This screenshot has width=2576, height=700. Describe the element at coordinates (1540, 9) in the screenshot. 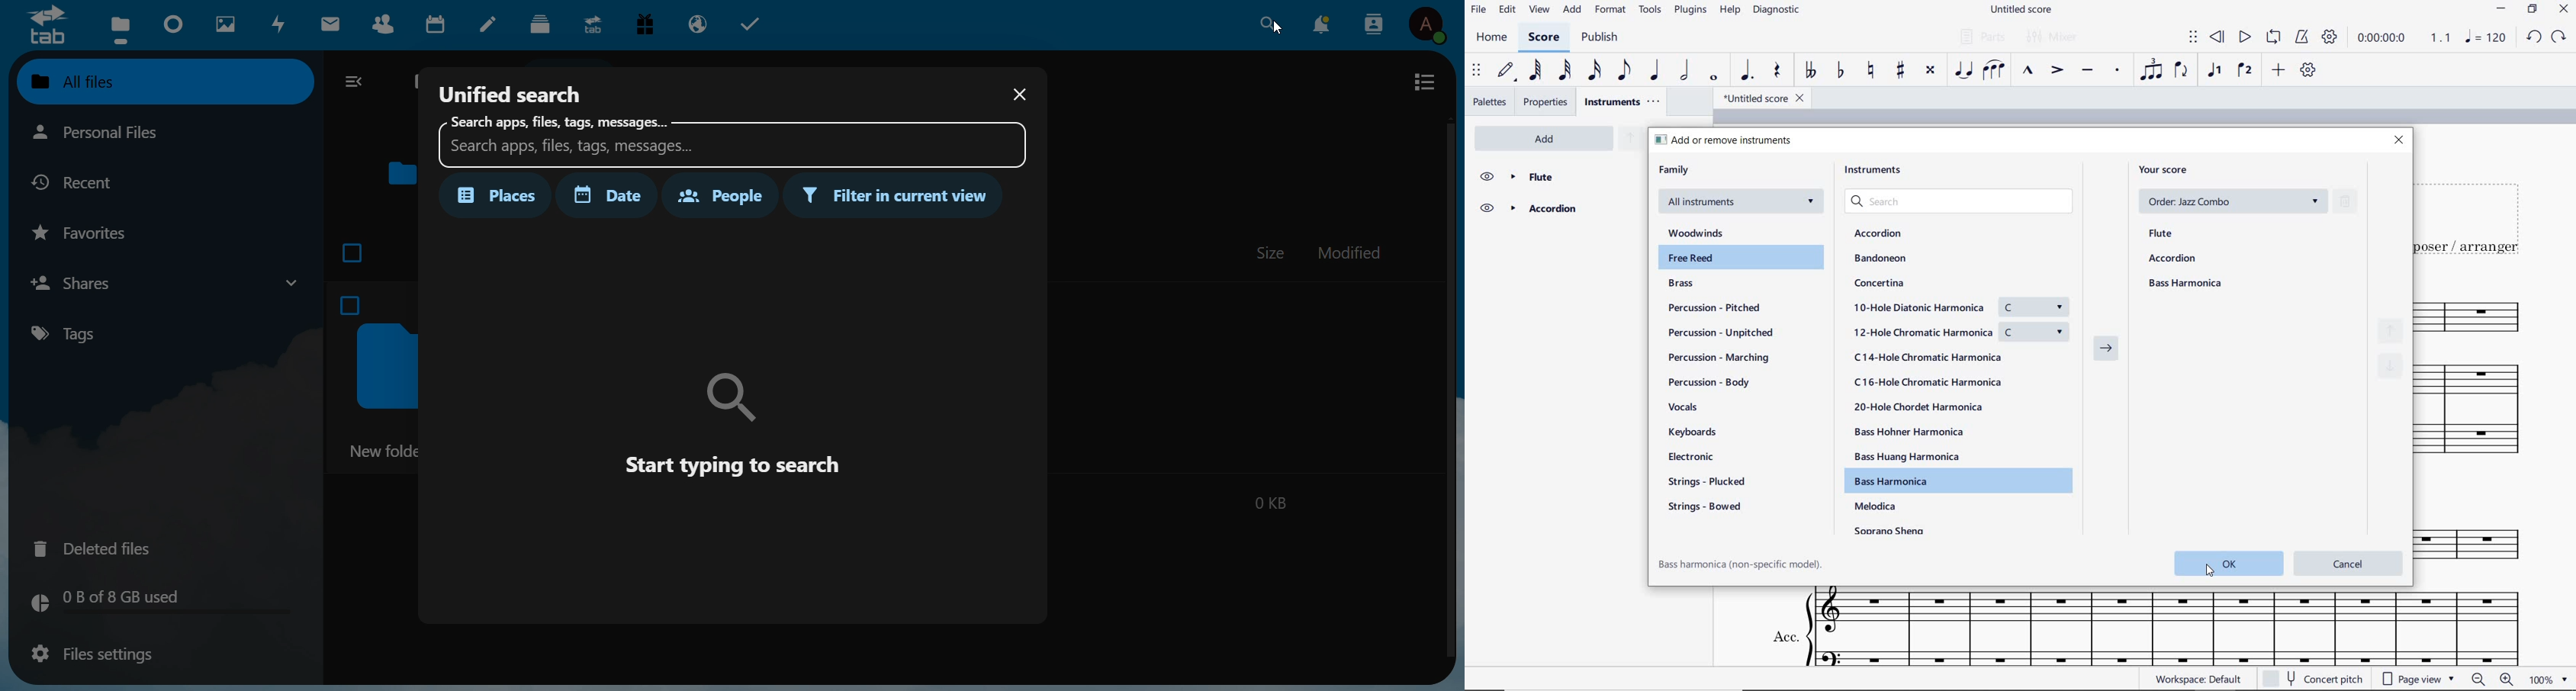

I see `VIEW` at that location.